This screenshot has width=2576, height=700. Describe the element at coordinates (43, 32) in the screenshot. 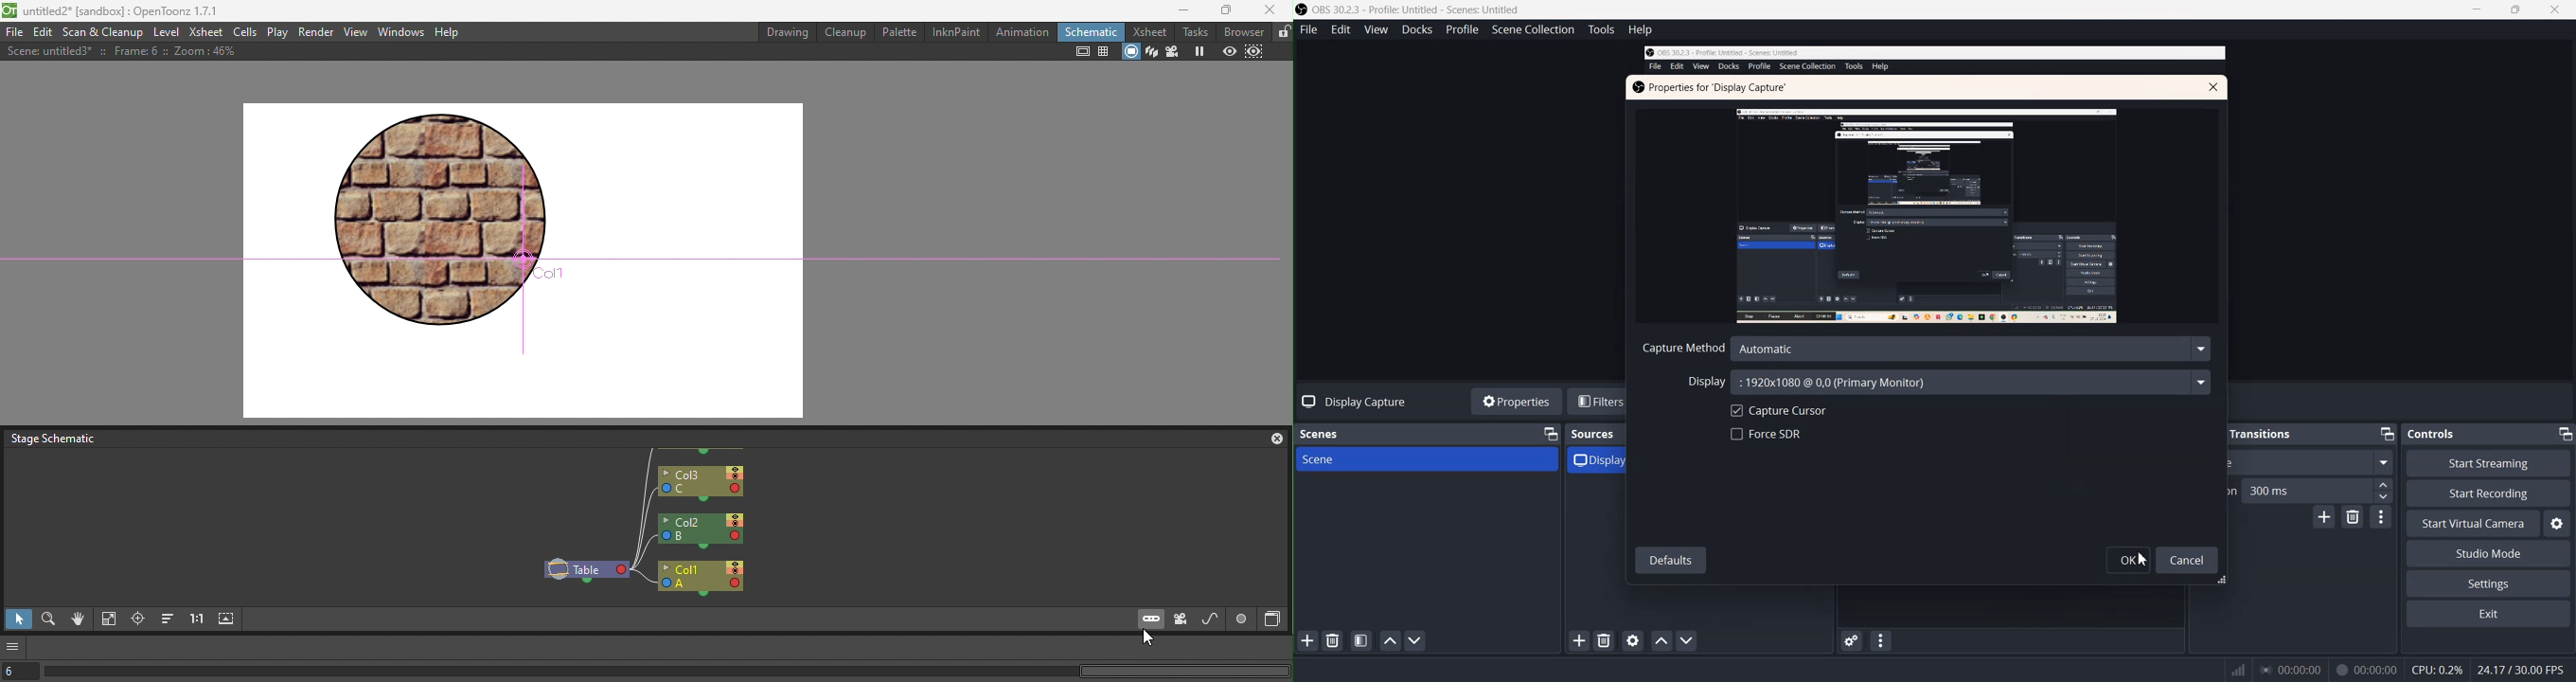

I see `Edit` at that location.